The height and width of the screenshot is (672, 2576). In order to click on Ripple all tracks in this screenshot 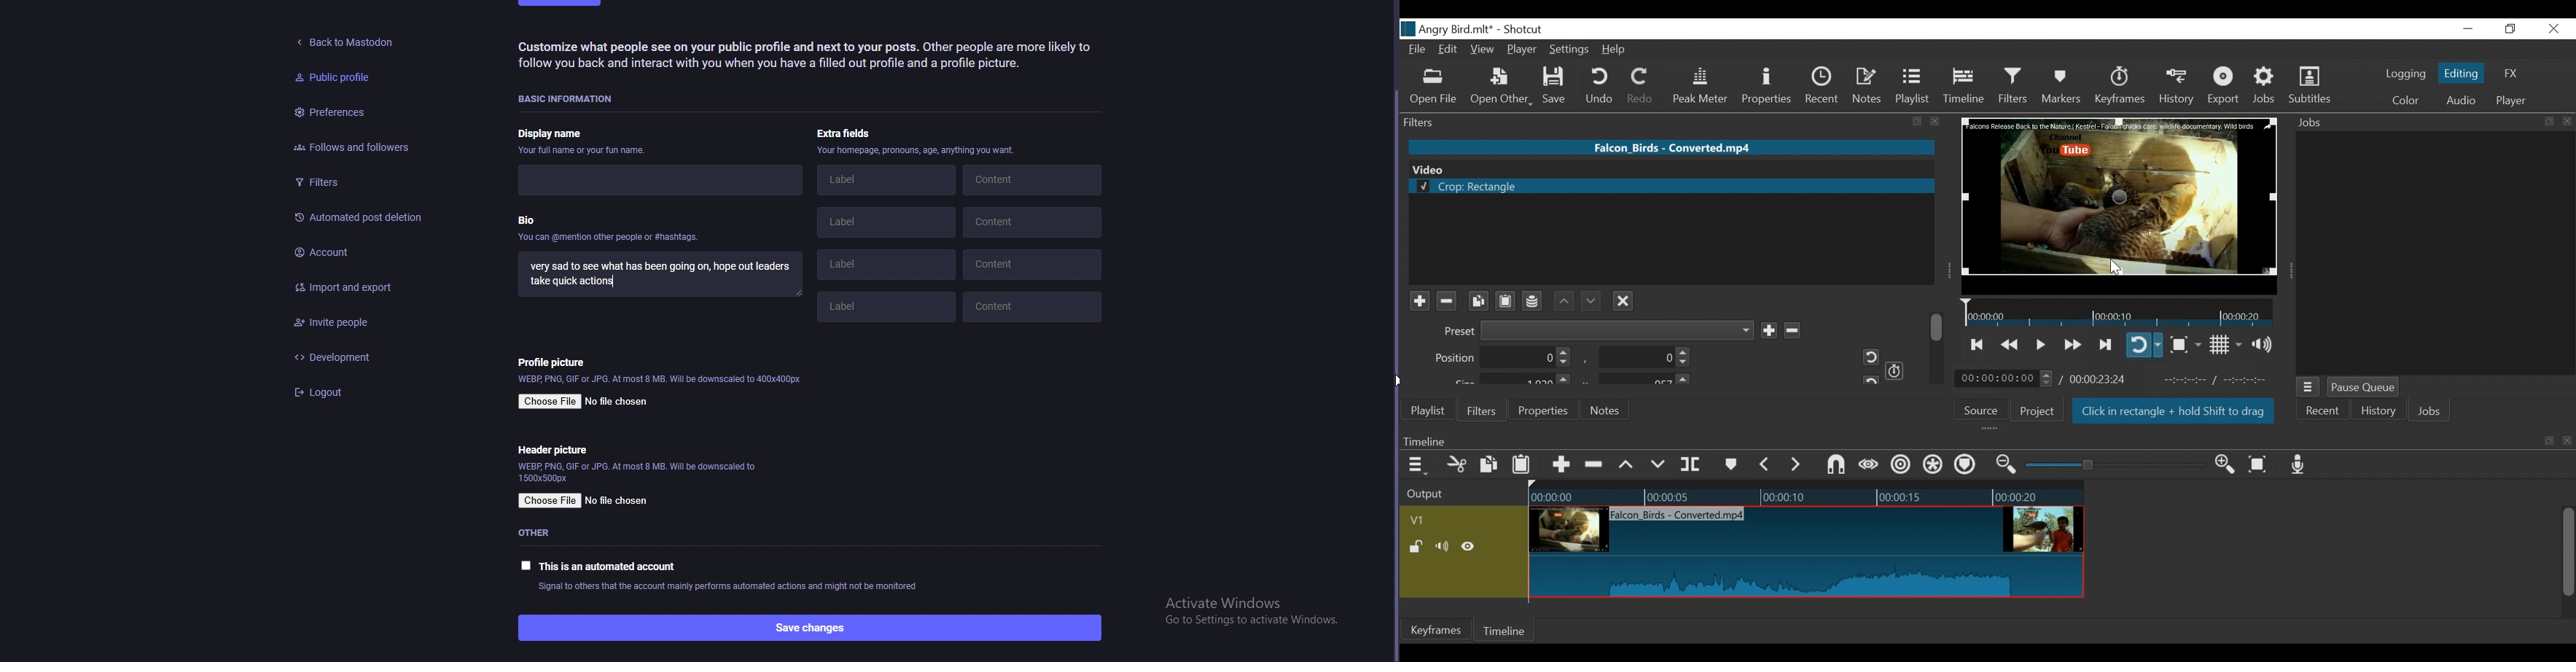, I will do `click(1965, 466)`.